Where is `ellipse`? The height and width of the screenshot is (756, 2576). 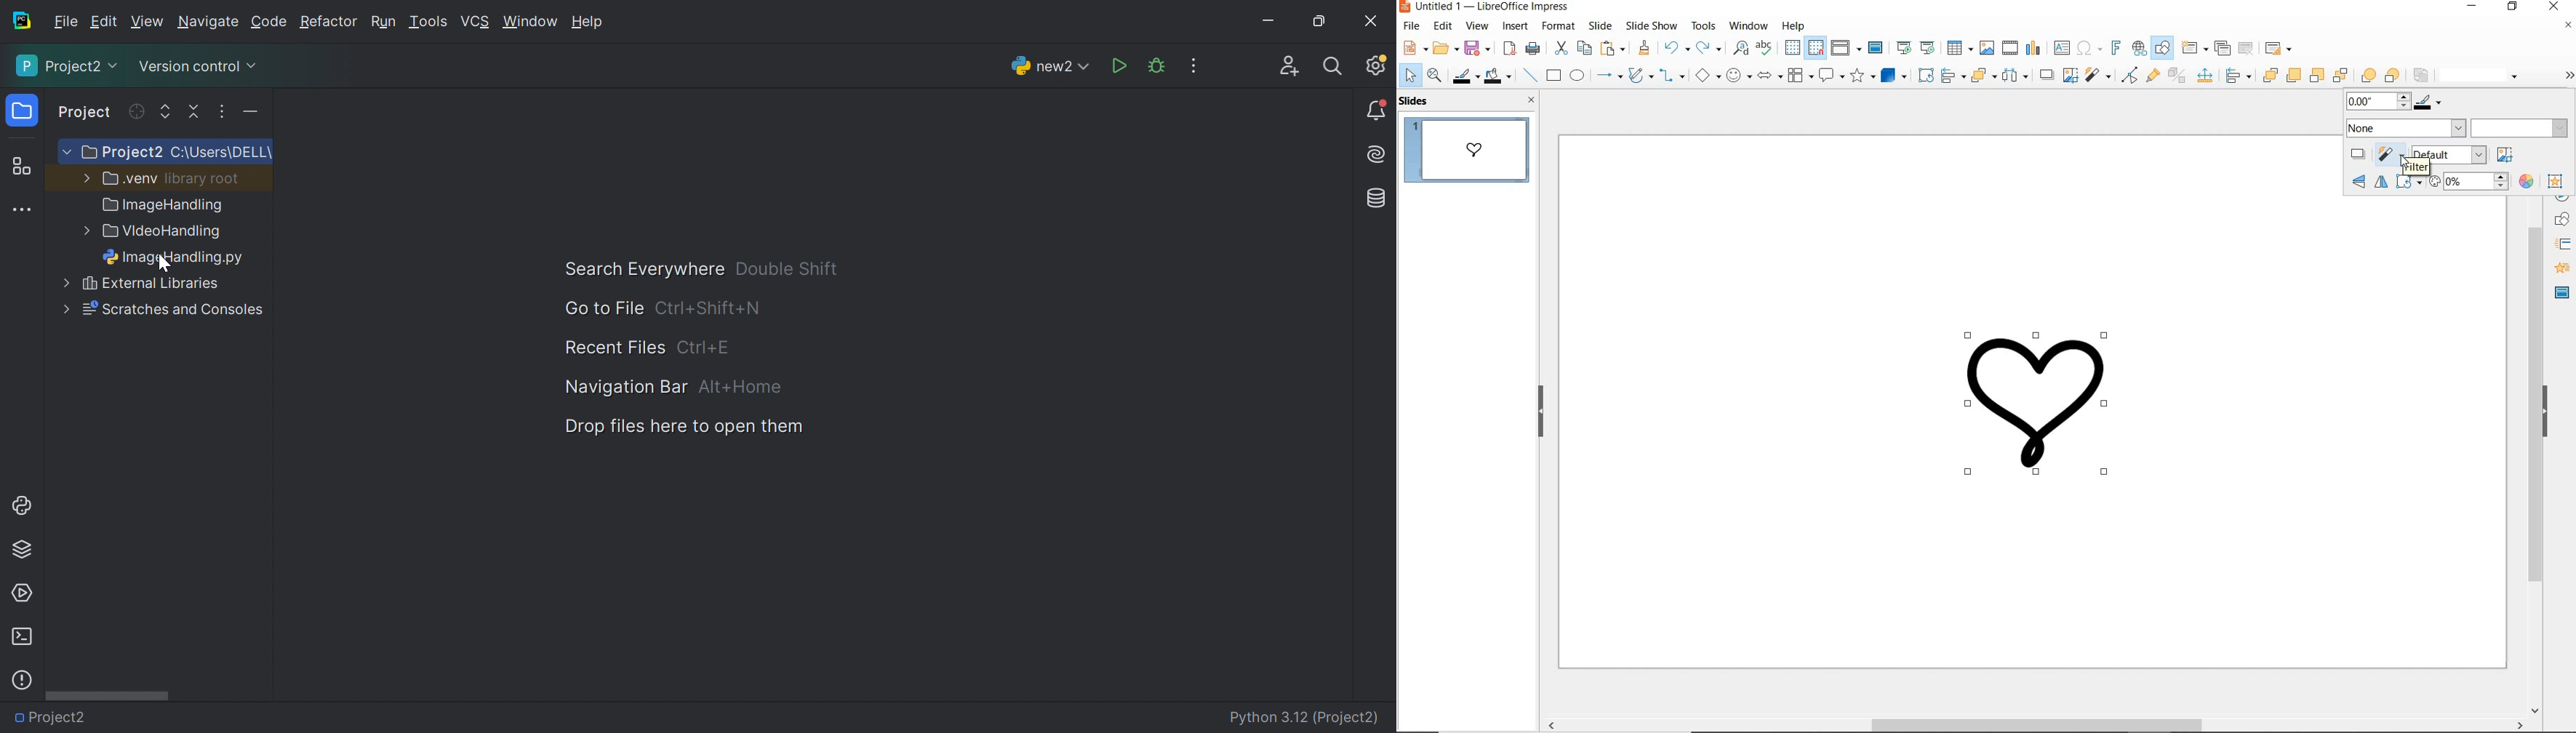 ellipse is located at coordinates (1578, 76).